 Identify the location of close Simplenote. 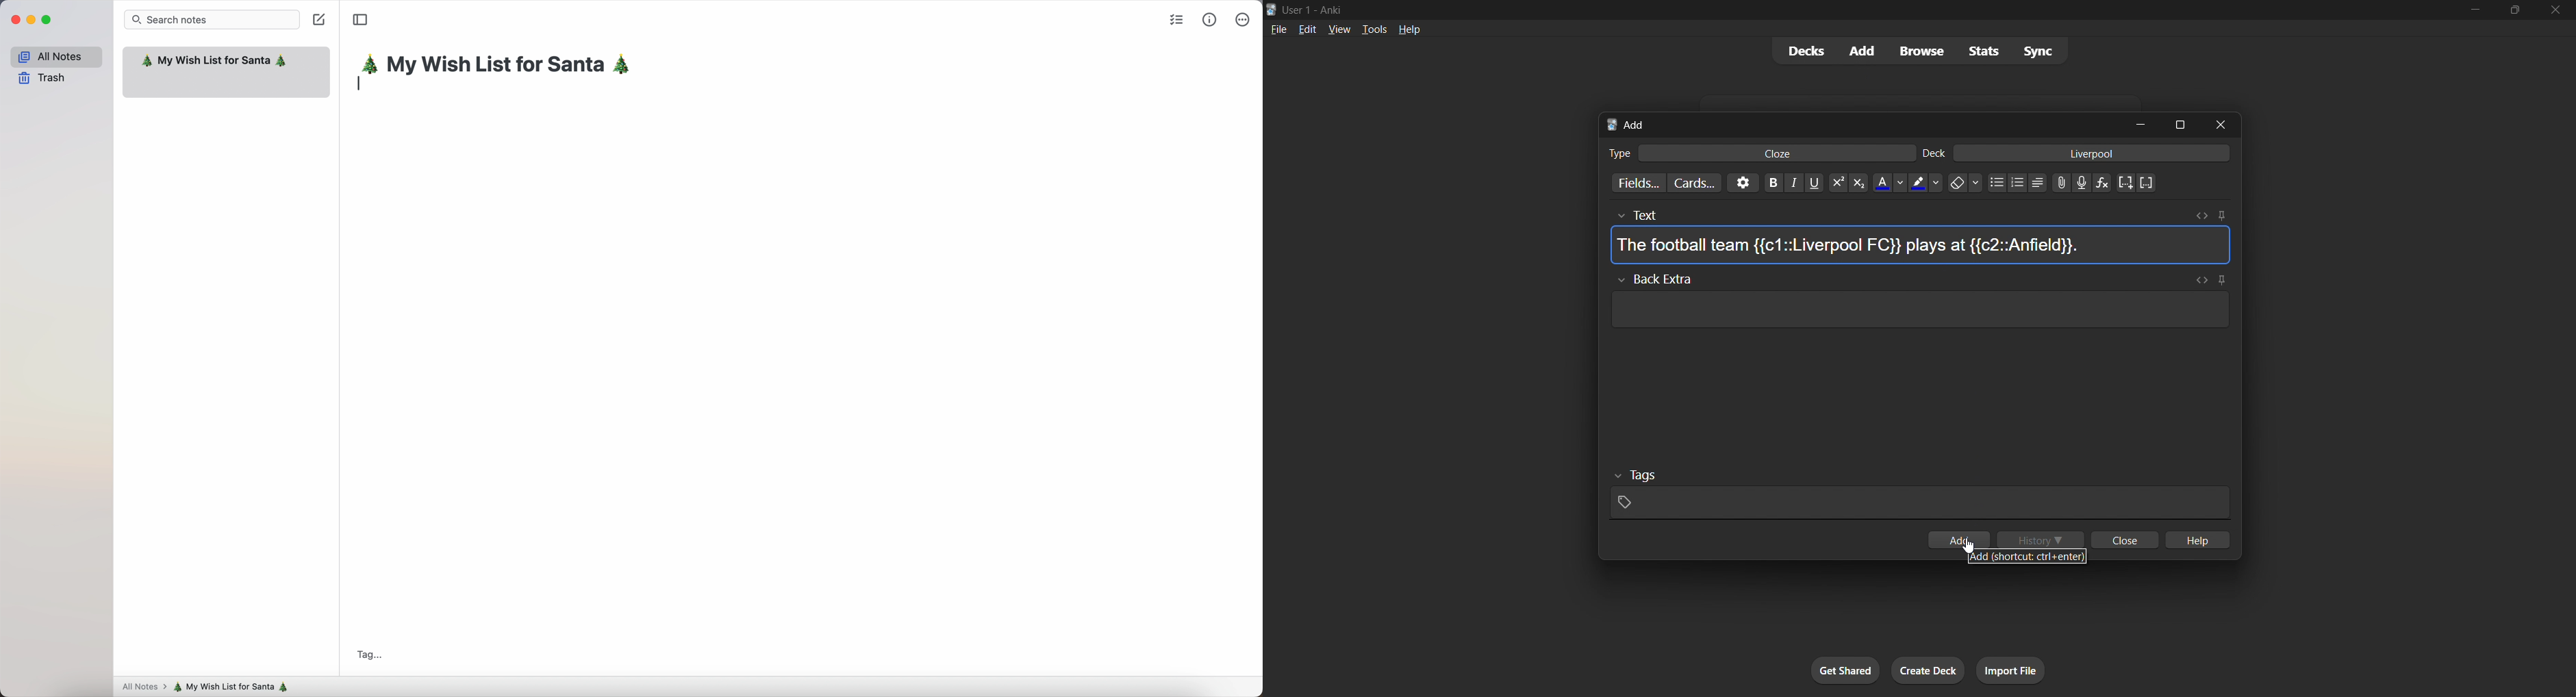
(14, 20).